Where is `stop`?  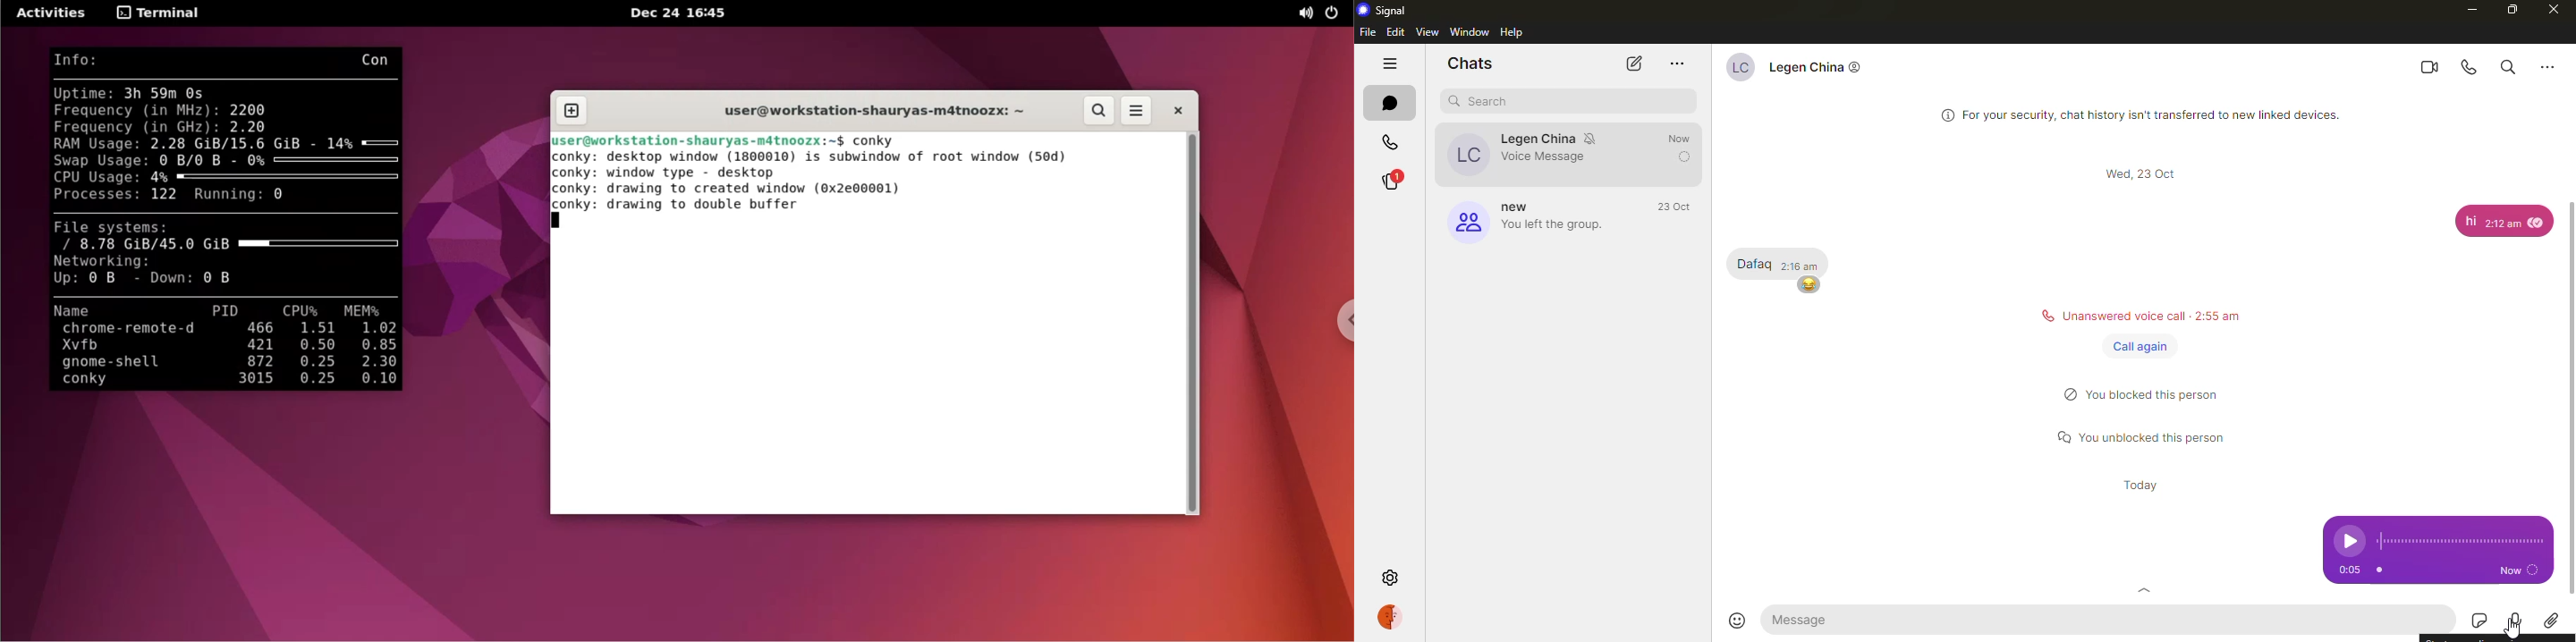 stop is located at coordinates (2379, 570).